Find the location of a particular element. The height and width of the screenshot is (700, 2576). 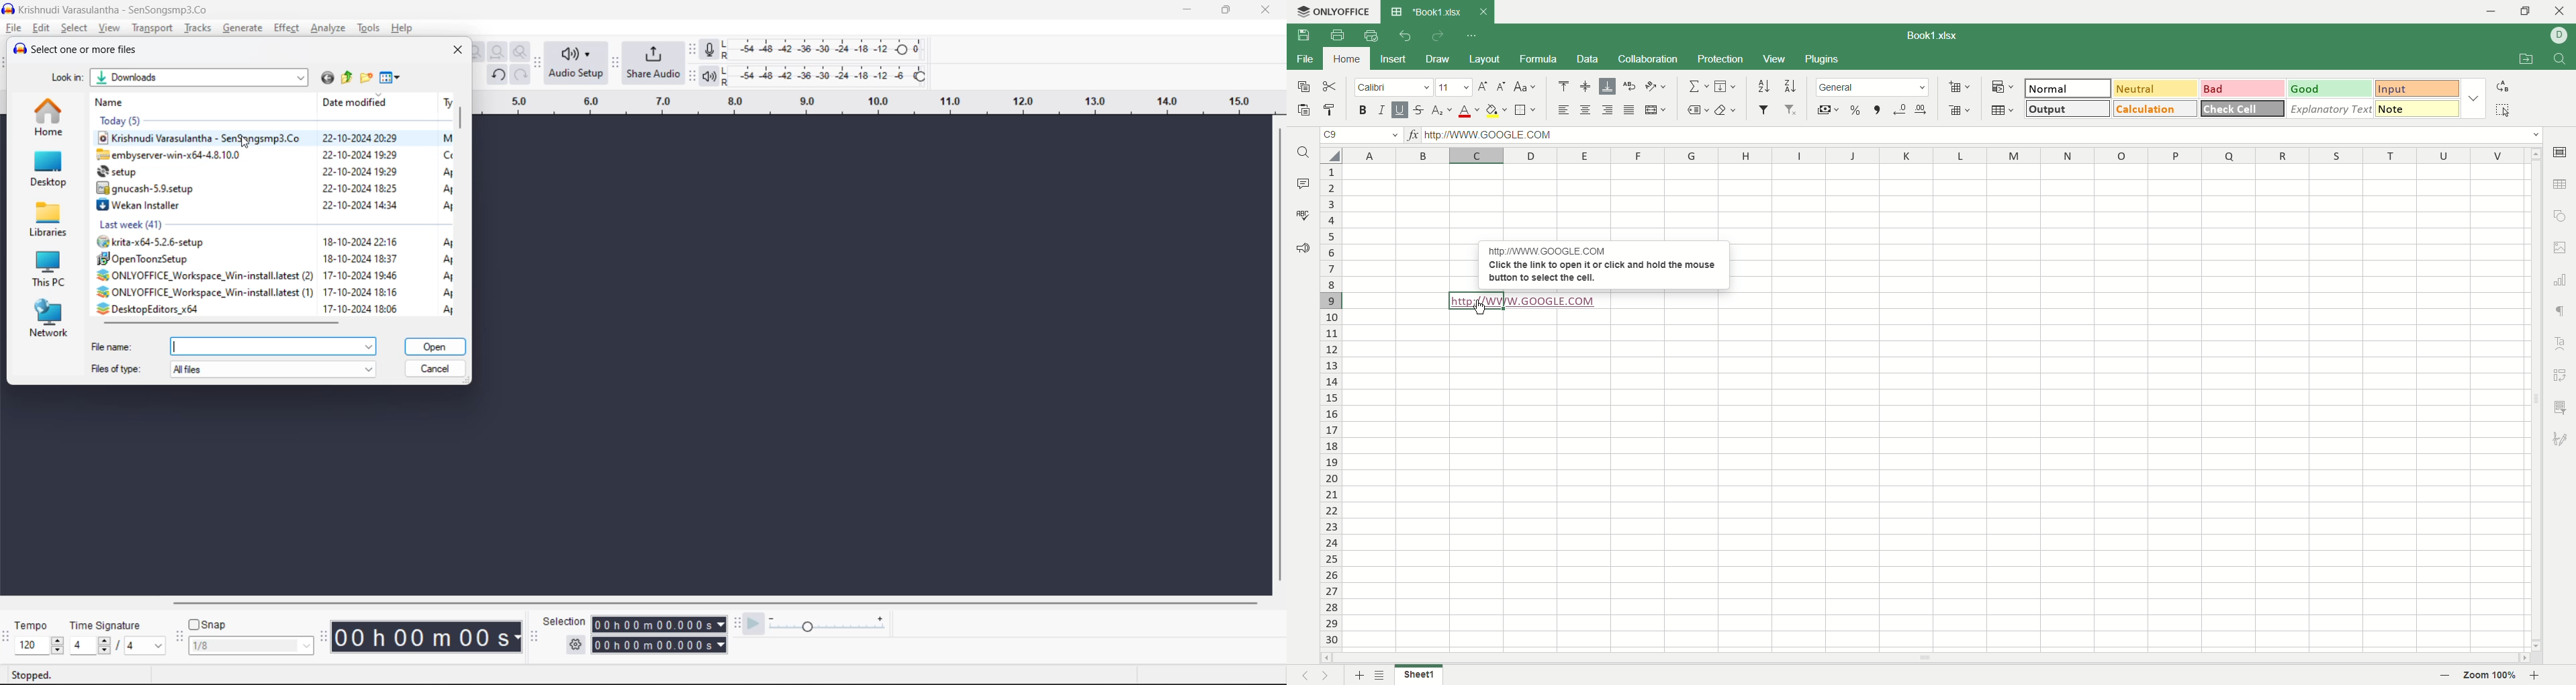

Today (5) is located at coordinates (251, 121).